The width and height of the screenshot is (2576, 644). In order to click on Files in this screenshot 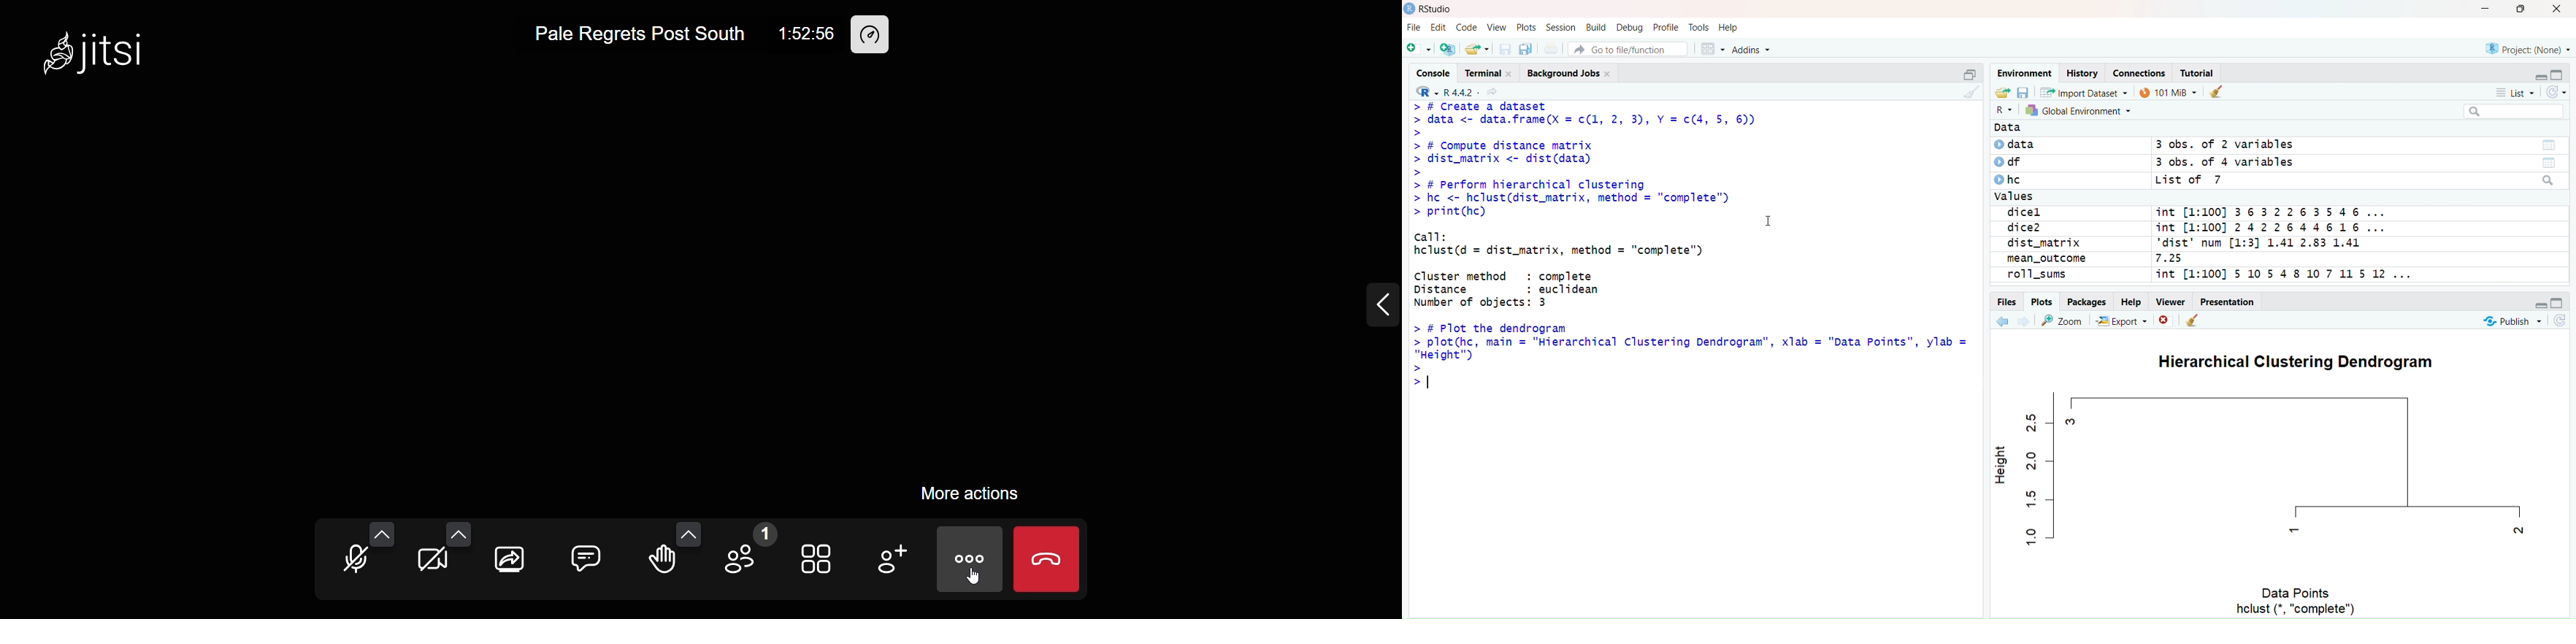, I will do `click(2007, 300)`.